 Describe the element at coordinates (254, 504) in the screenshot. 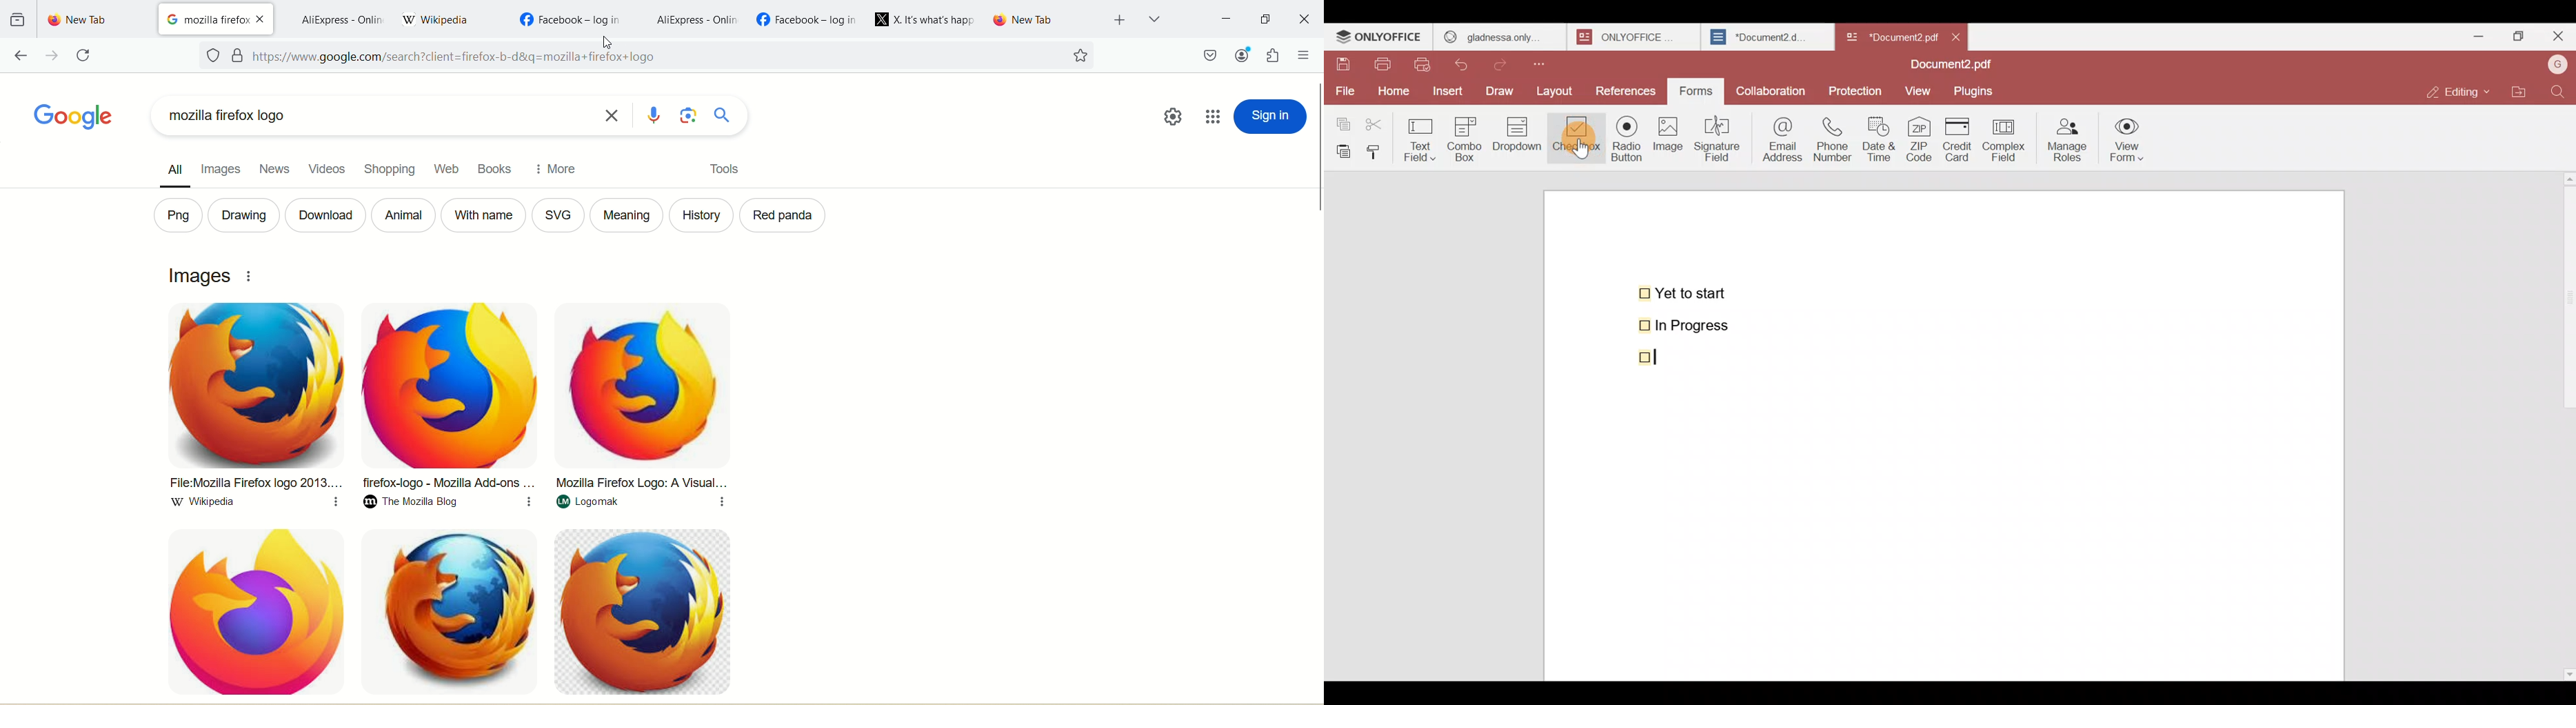

I see `Wikipedia` at that location.